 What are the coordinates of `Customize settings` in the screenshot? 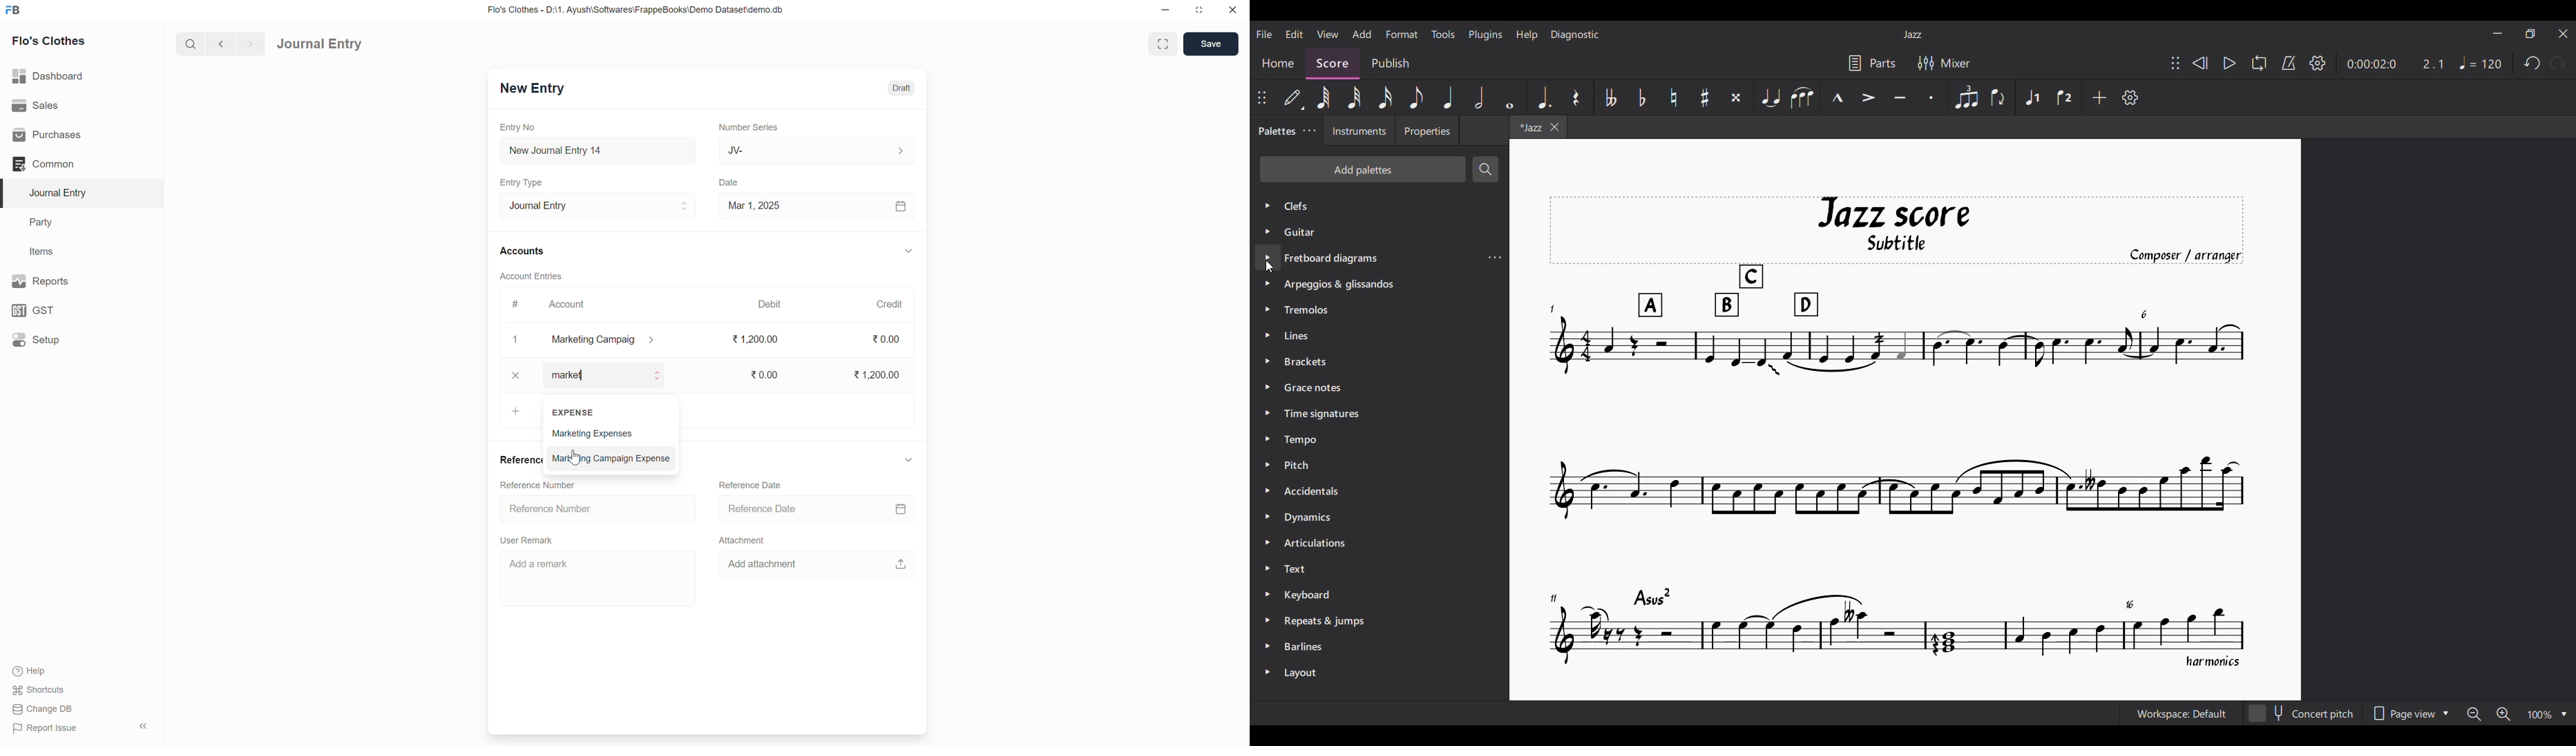 It's located at (2130, 97).